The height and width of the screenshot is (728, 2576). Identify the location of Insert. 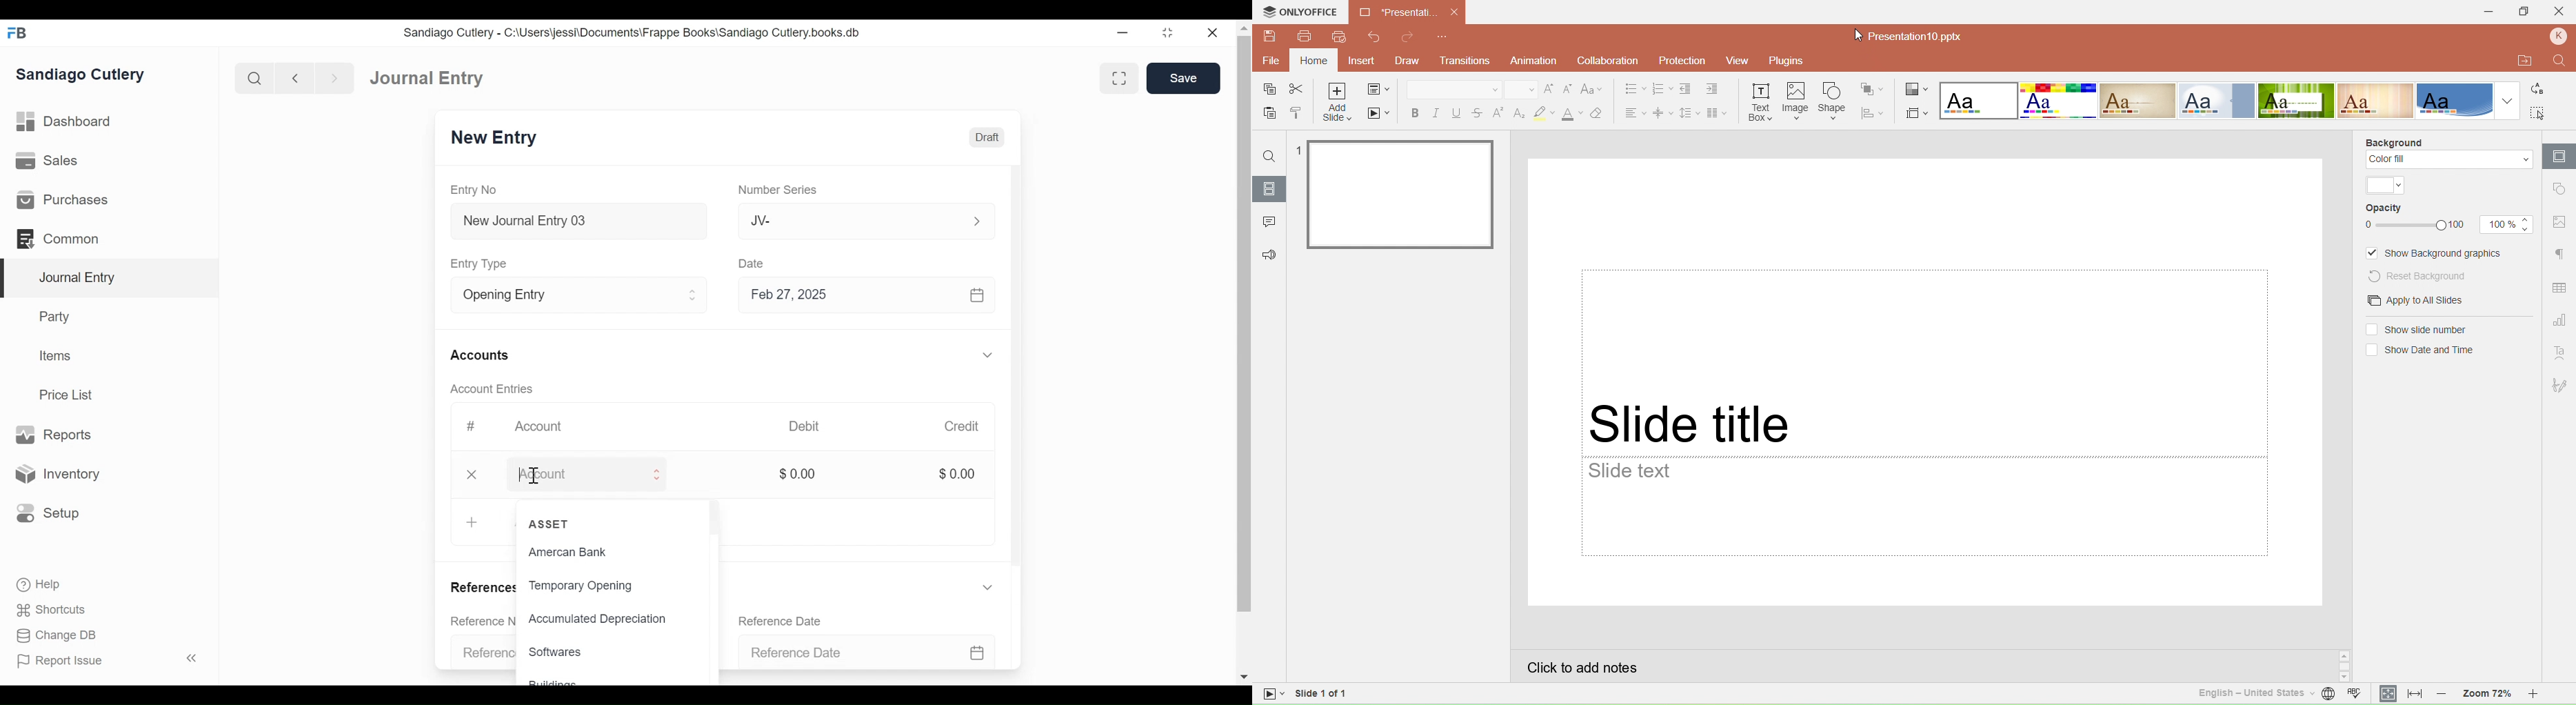
(1360, 61).